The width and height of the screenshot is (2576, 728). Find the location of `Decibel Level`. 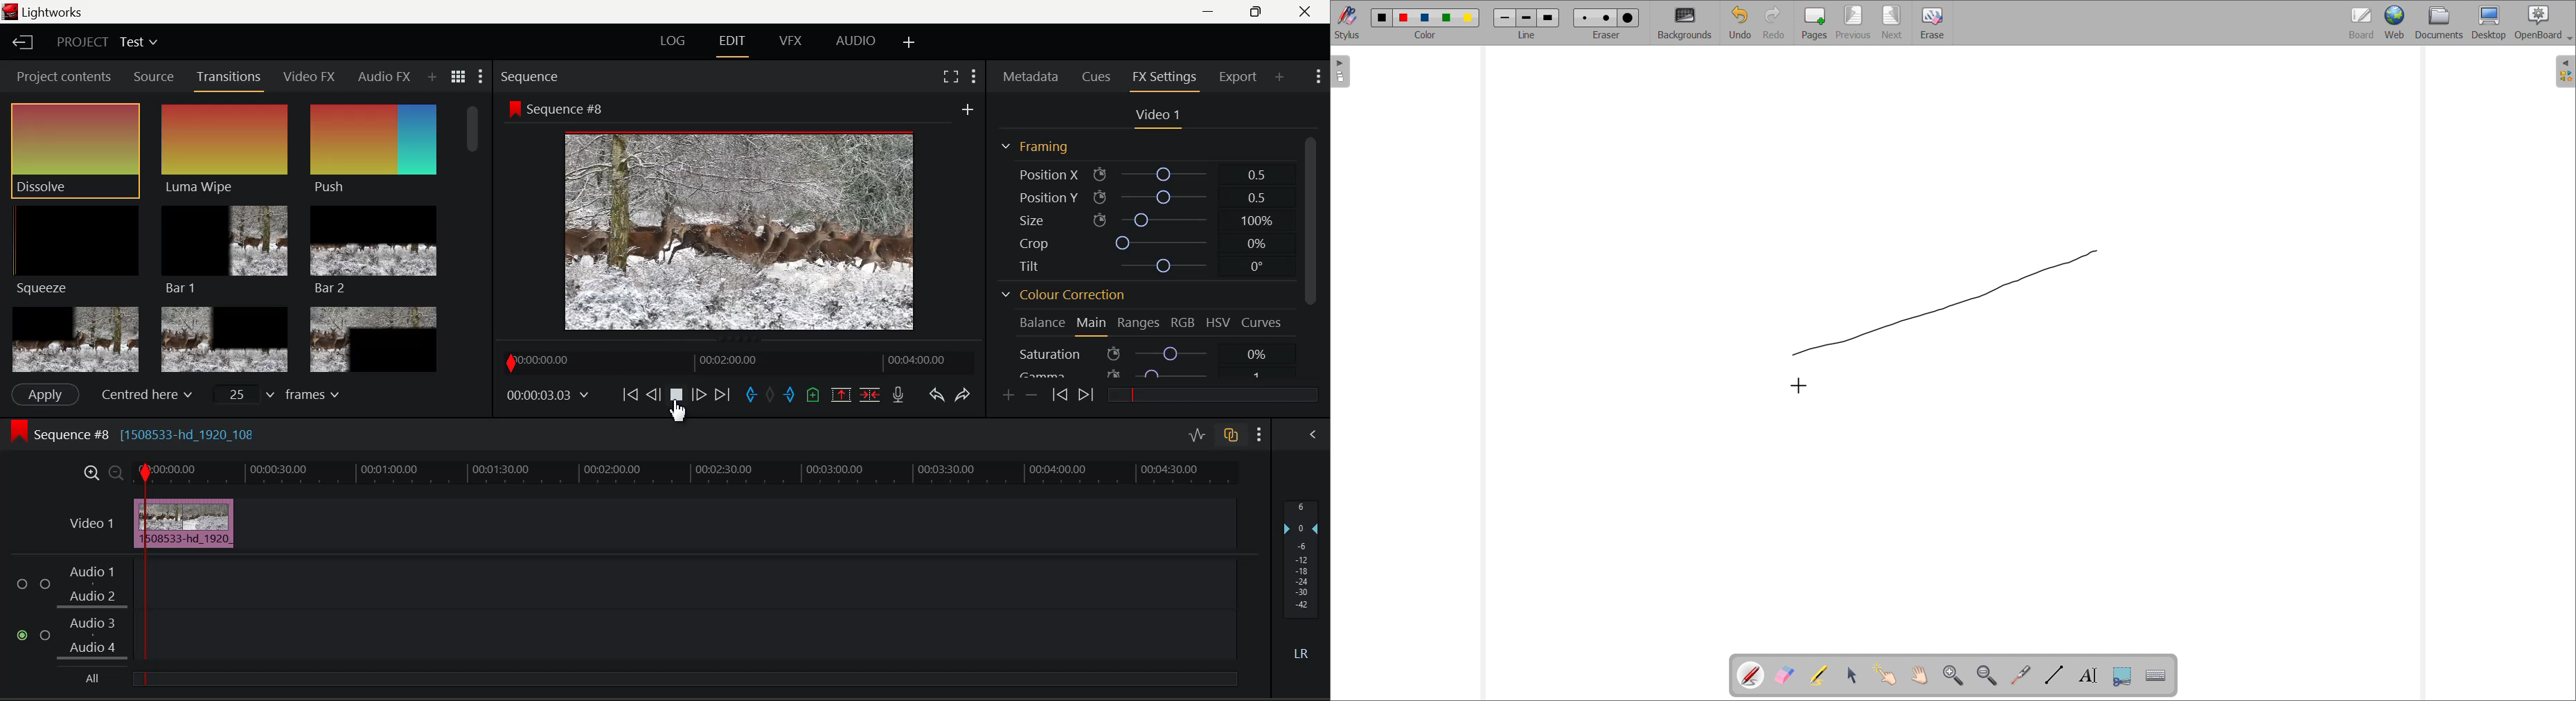

Decibel Level is located at coordinates (1304, 583).